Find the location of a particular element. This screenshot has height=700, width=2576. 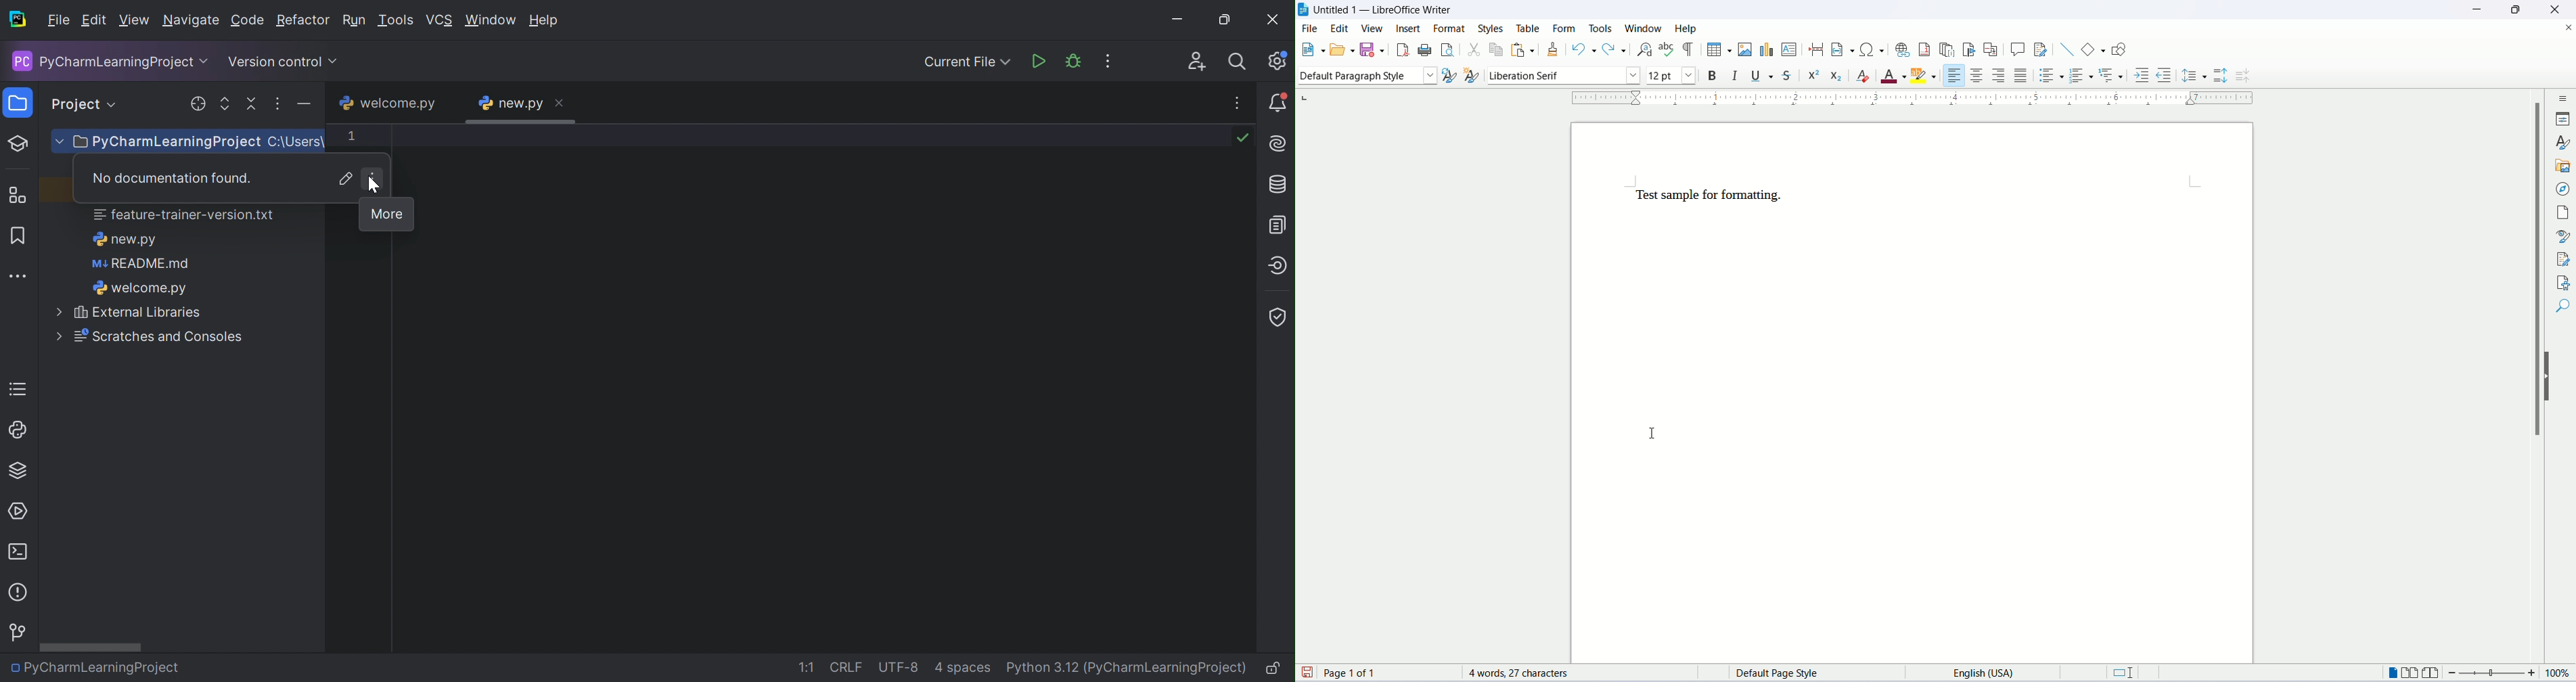

mark formatting is located at coordinates (1690, 49).